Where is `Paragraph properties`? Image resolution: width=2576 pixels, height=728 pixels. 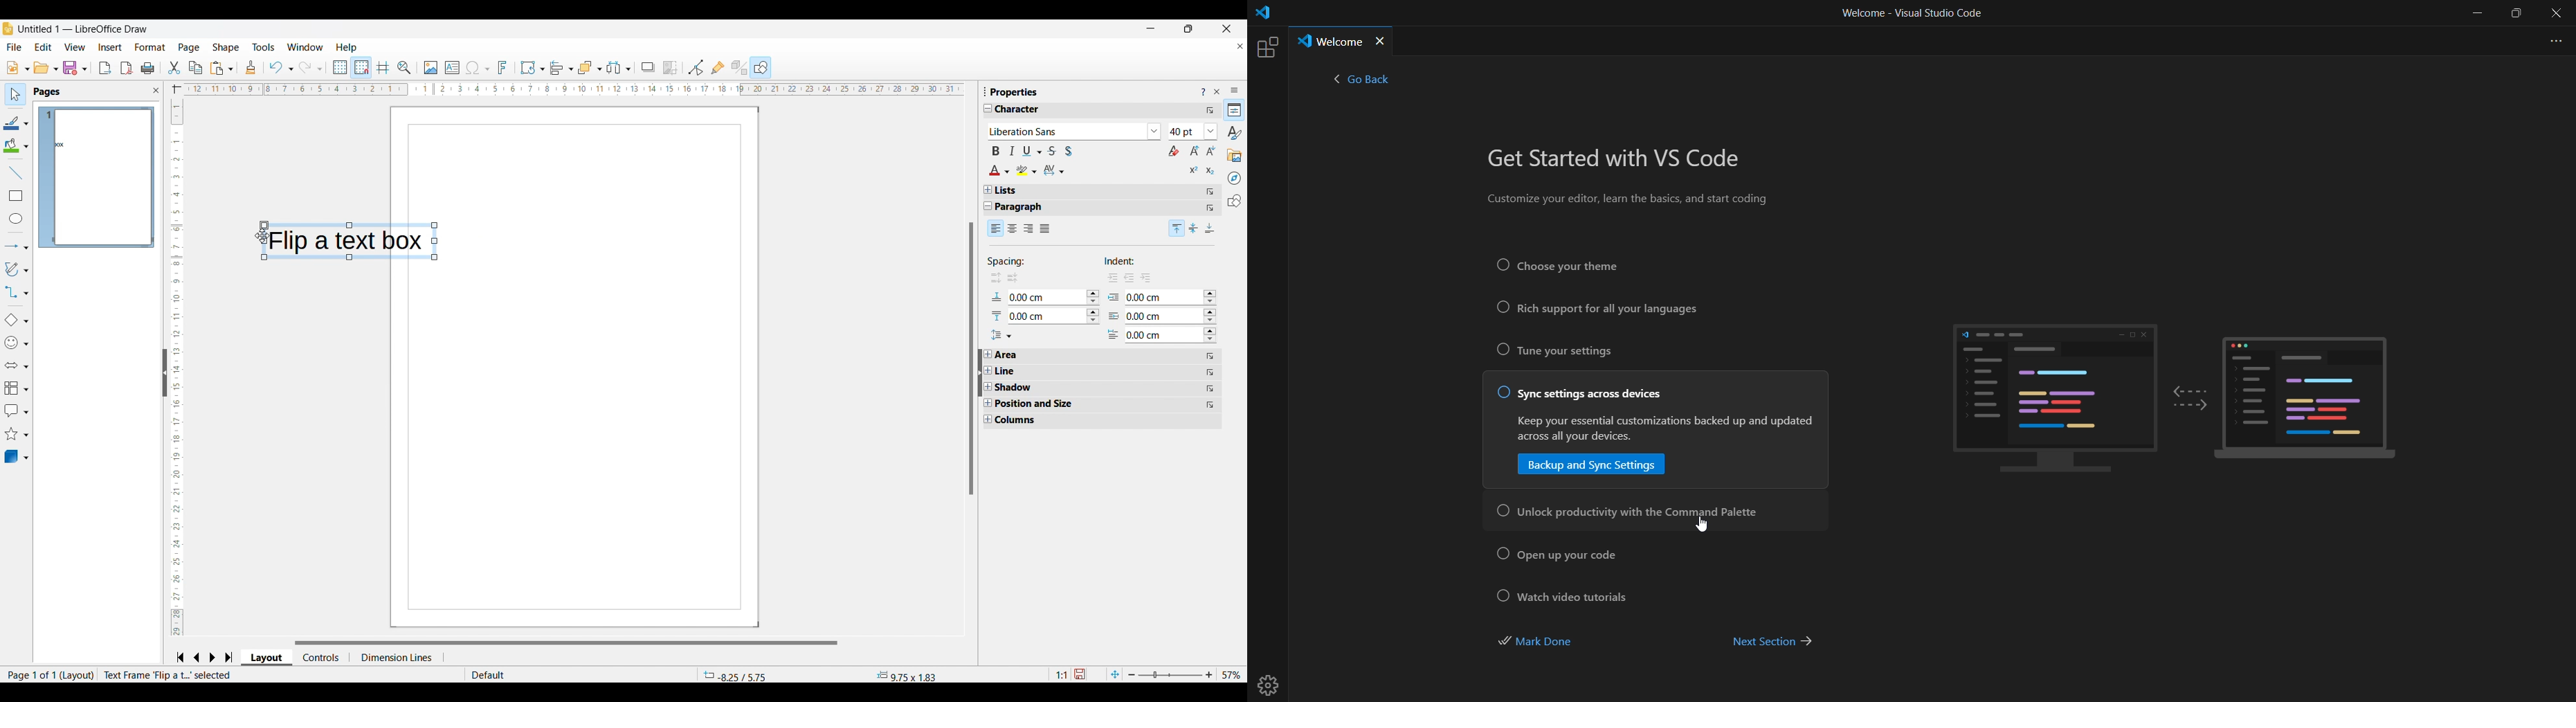
Paragraph properties is located at coordinates (1026, 207).